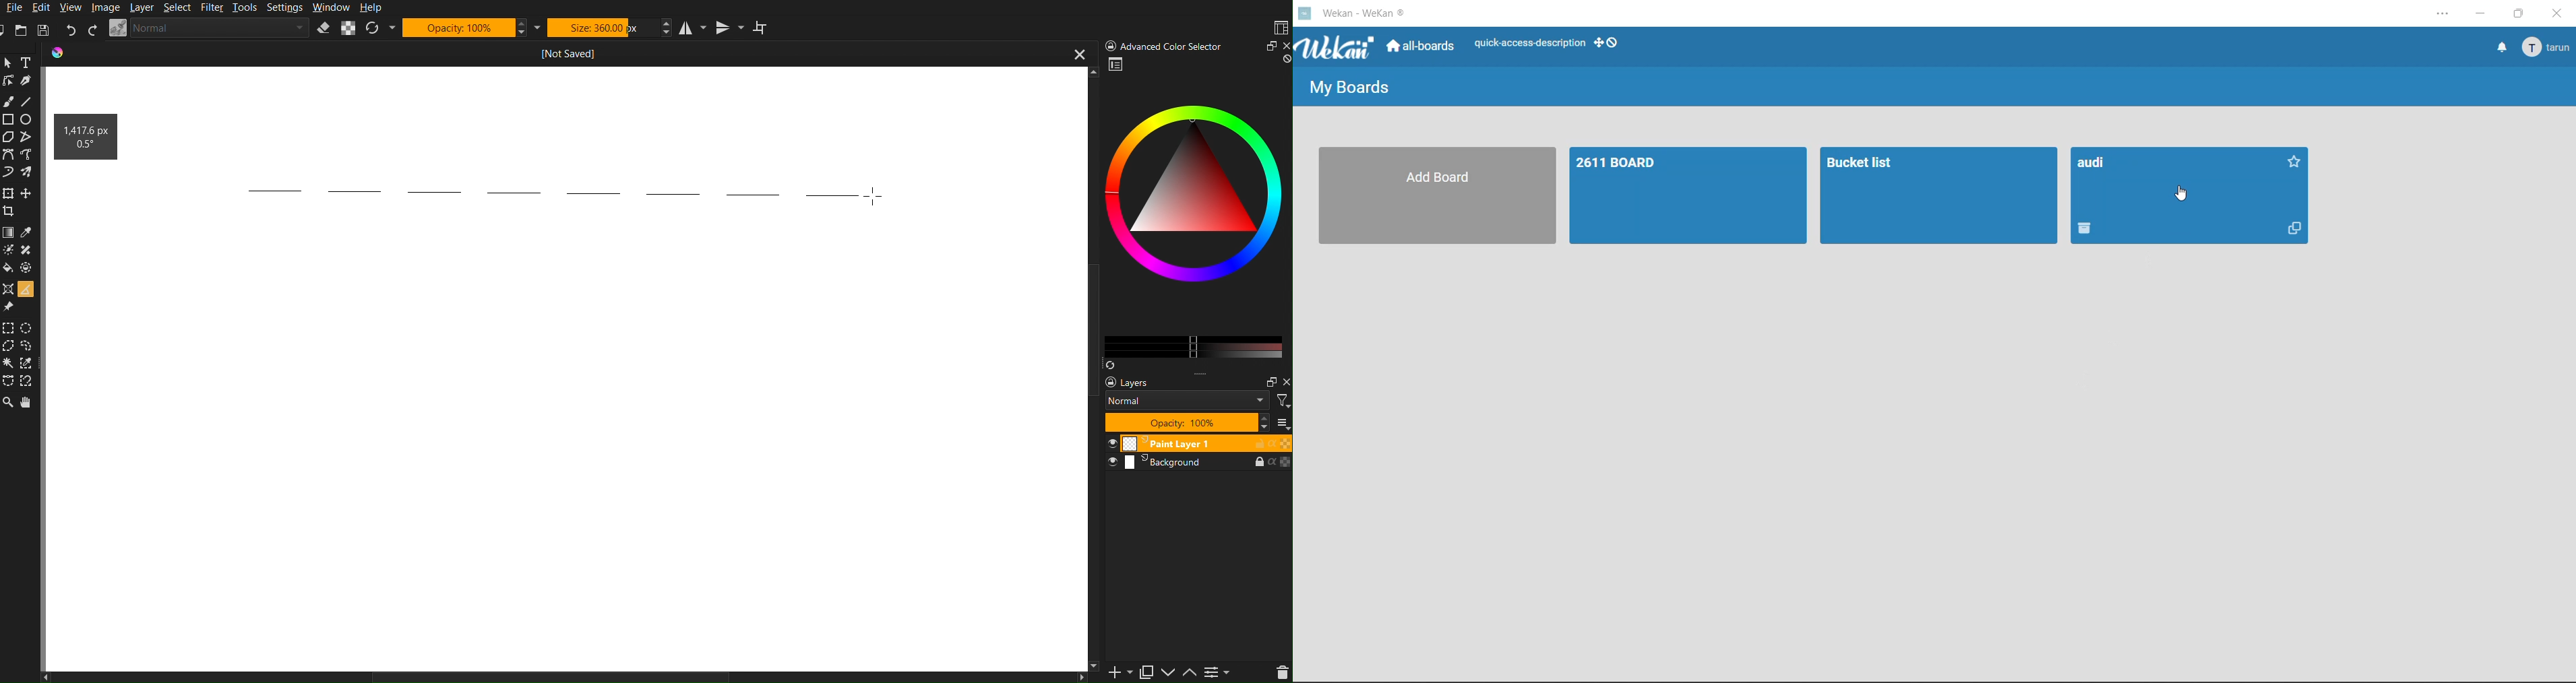 This screenshot has width=2576, height=700. Describe the element at coordinates (84, 128) in the screenshot. I see `Length` at that location.